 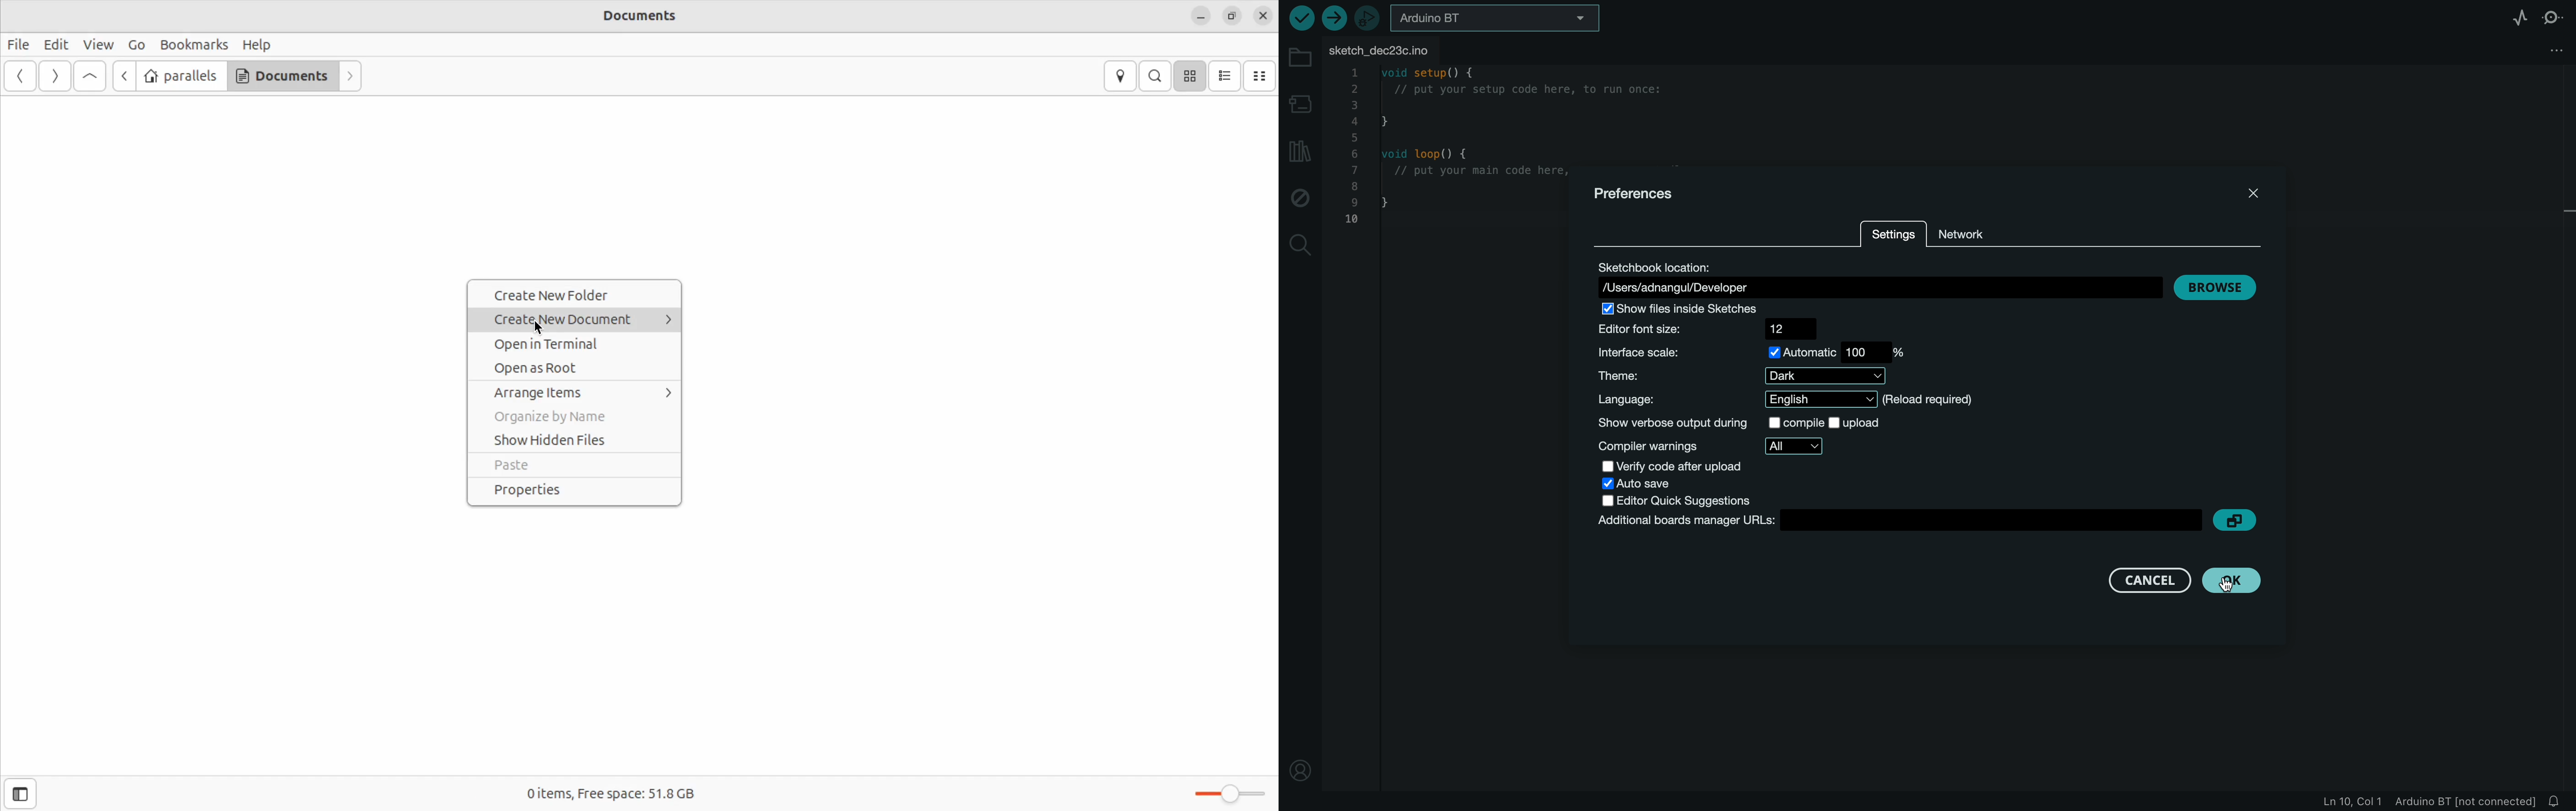 What do you see at coordinates (1200, 16) in the screenshot?
I see `minimize` at bounding box center [1200, 16].